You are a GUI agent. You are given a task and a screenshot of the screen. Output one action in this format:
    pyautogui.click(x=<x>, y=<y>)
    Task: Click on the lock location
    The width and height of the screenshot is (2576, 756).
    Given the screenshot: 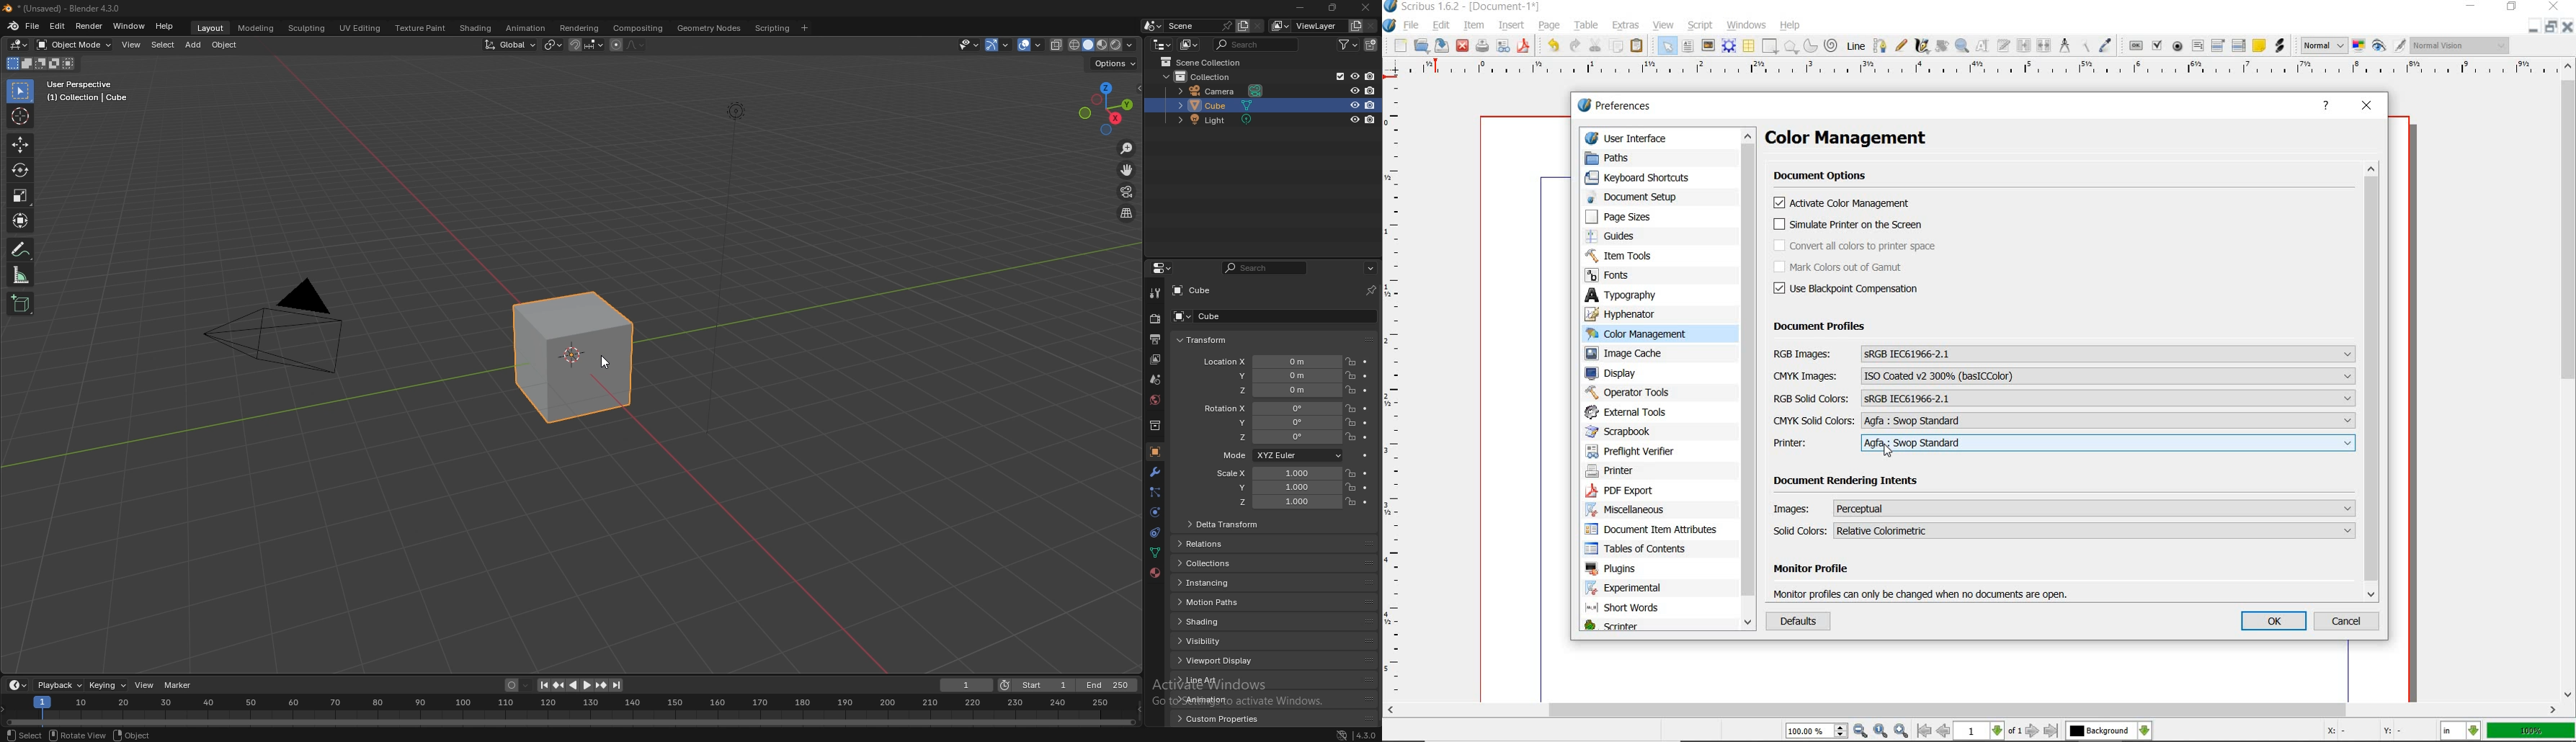 What is the action you would take?
    pyautogui.click(x=1350, y=362)
    